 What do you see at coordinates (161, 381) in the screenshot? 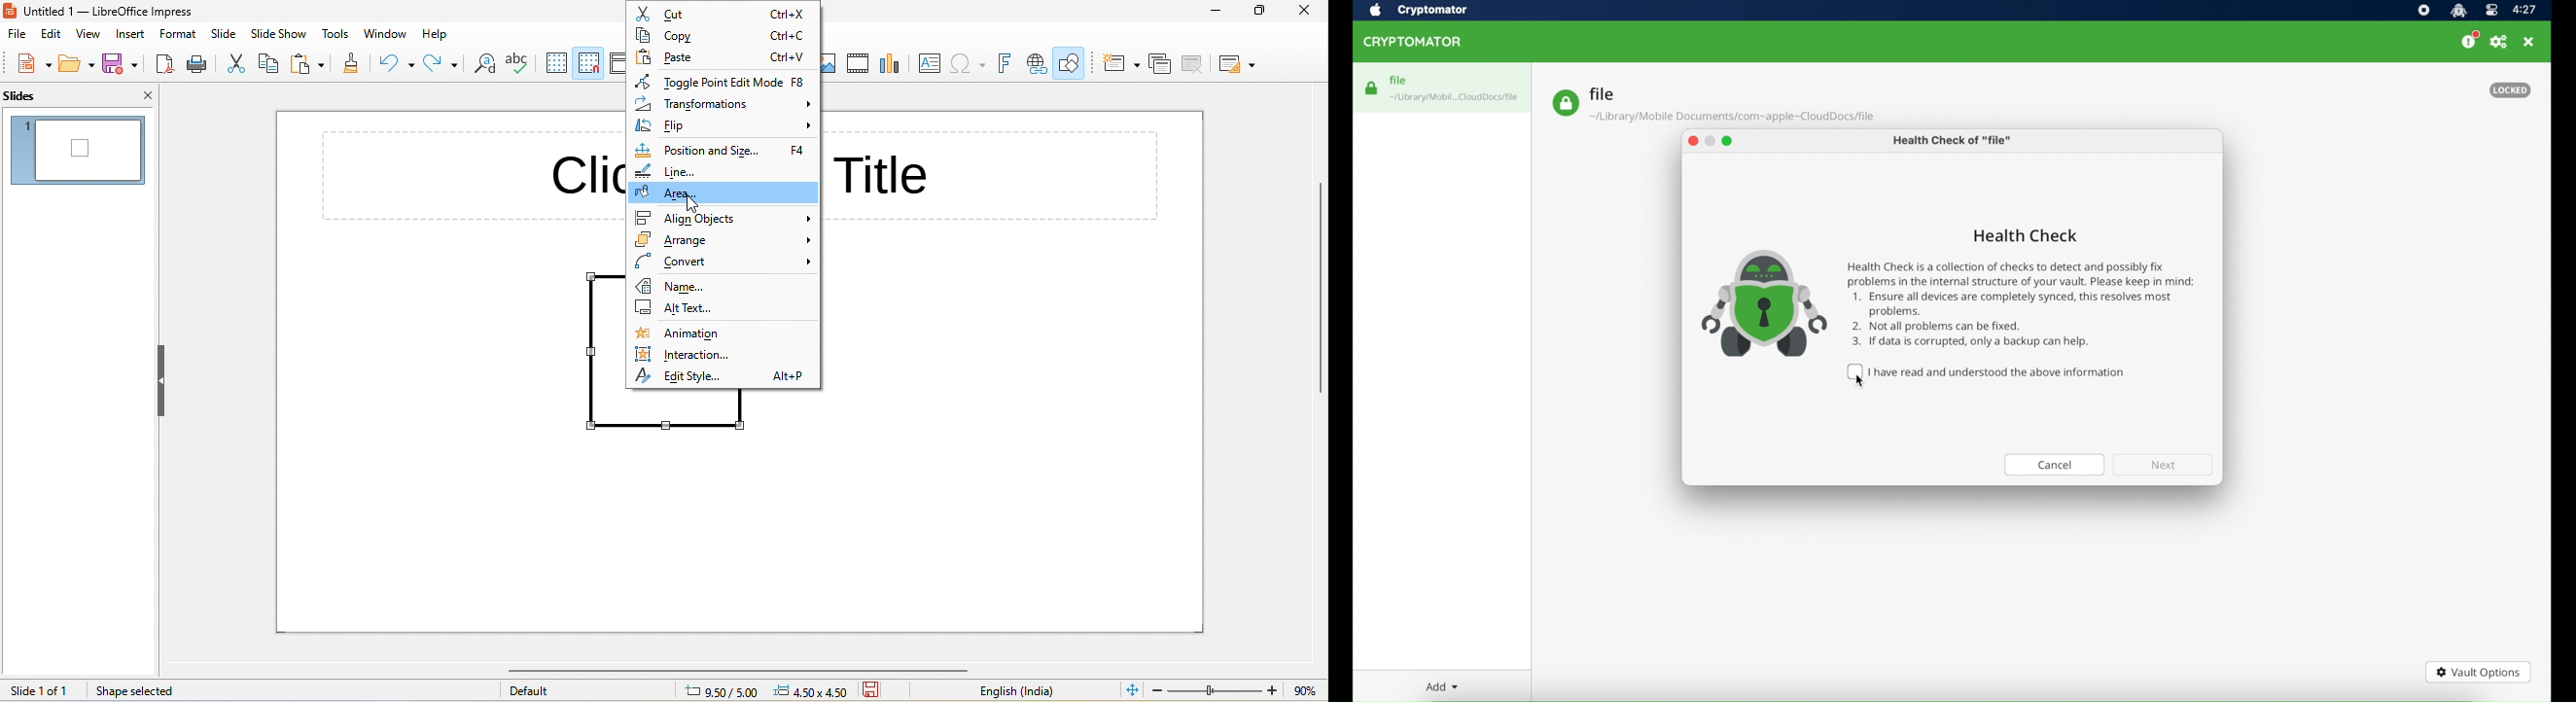
I see `hide` at bounding box center [161, 381].